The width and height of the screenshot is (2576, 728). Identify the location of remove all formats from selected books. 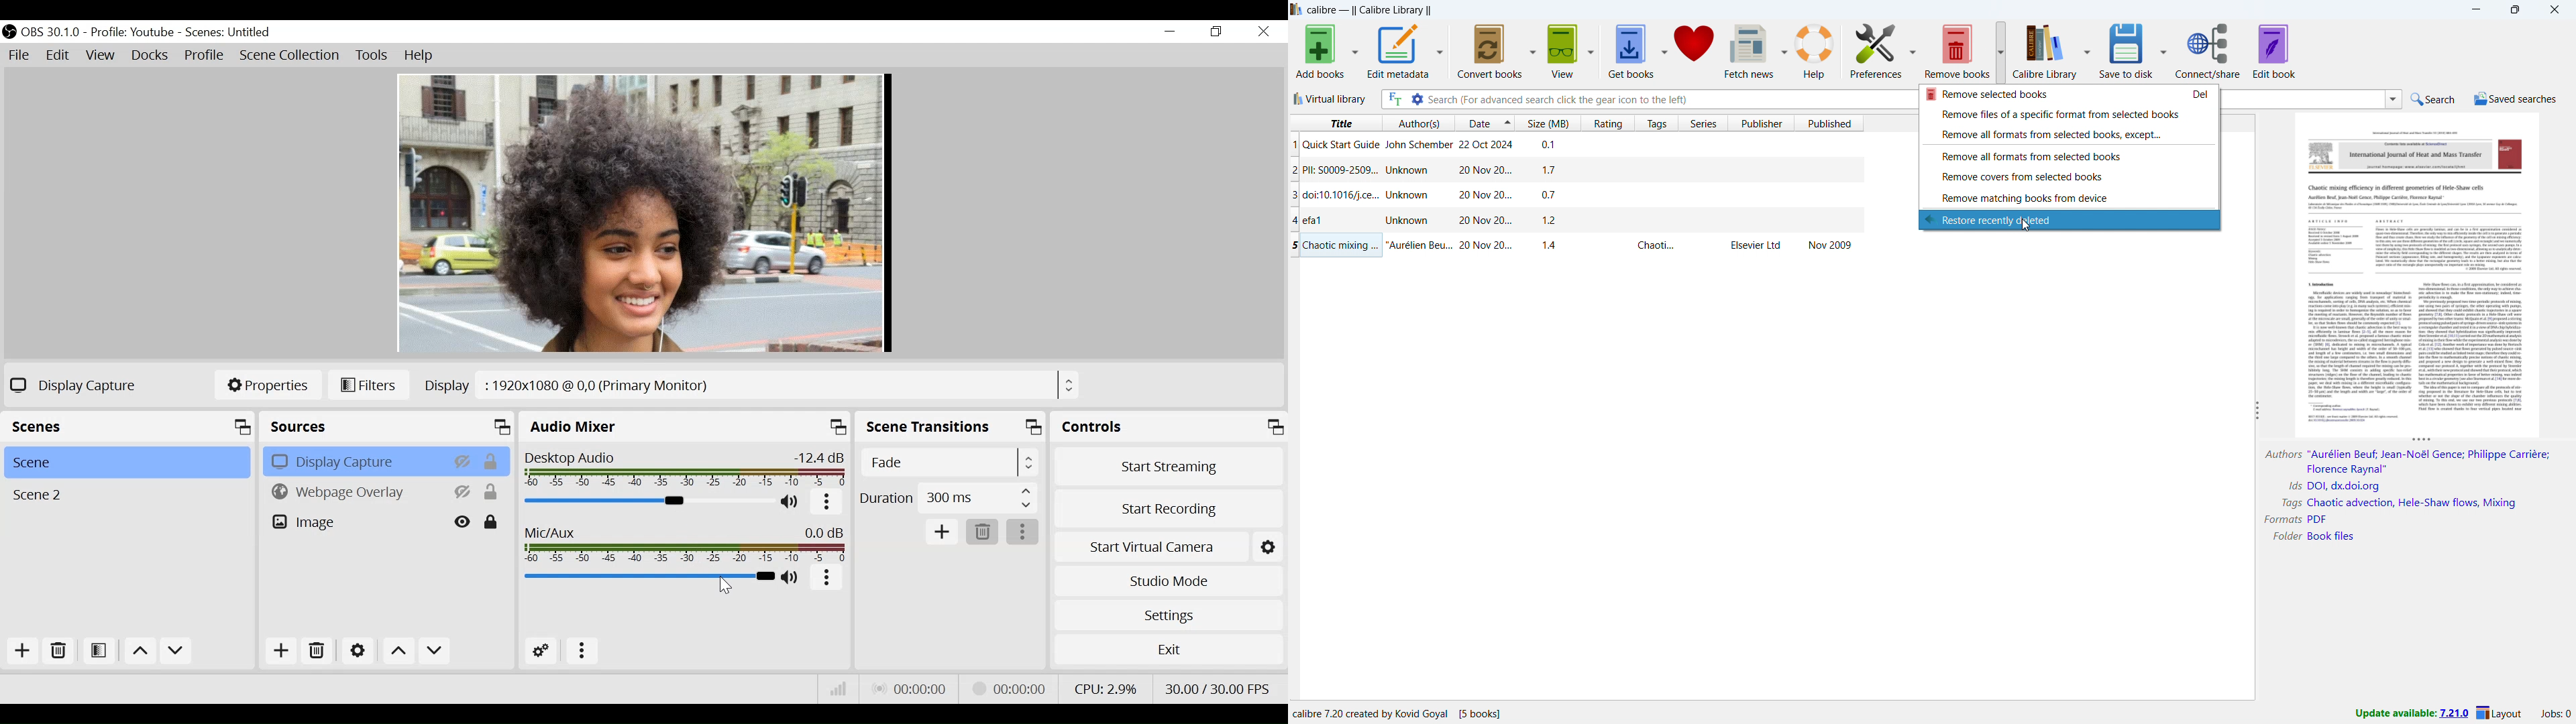
(2068, 157).